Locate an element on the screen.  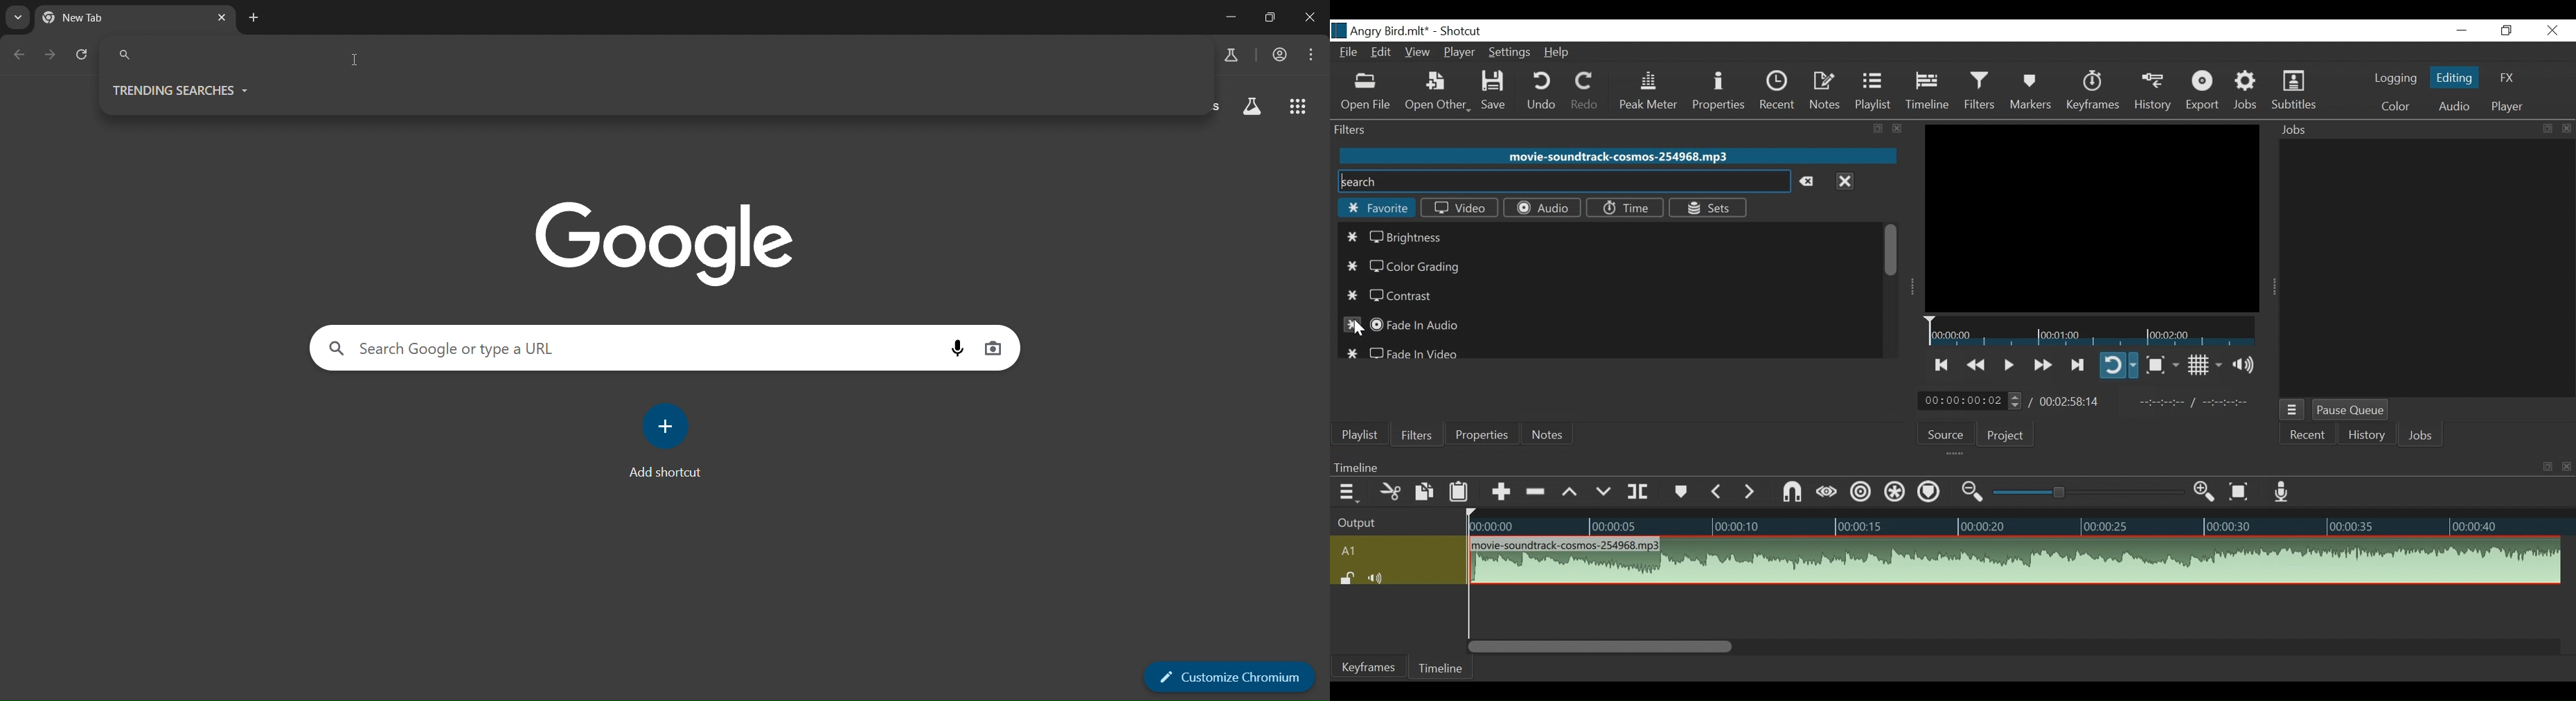
Color Grading is located at coordinates (1405, 267).